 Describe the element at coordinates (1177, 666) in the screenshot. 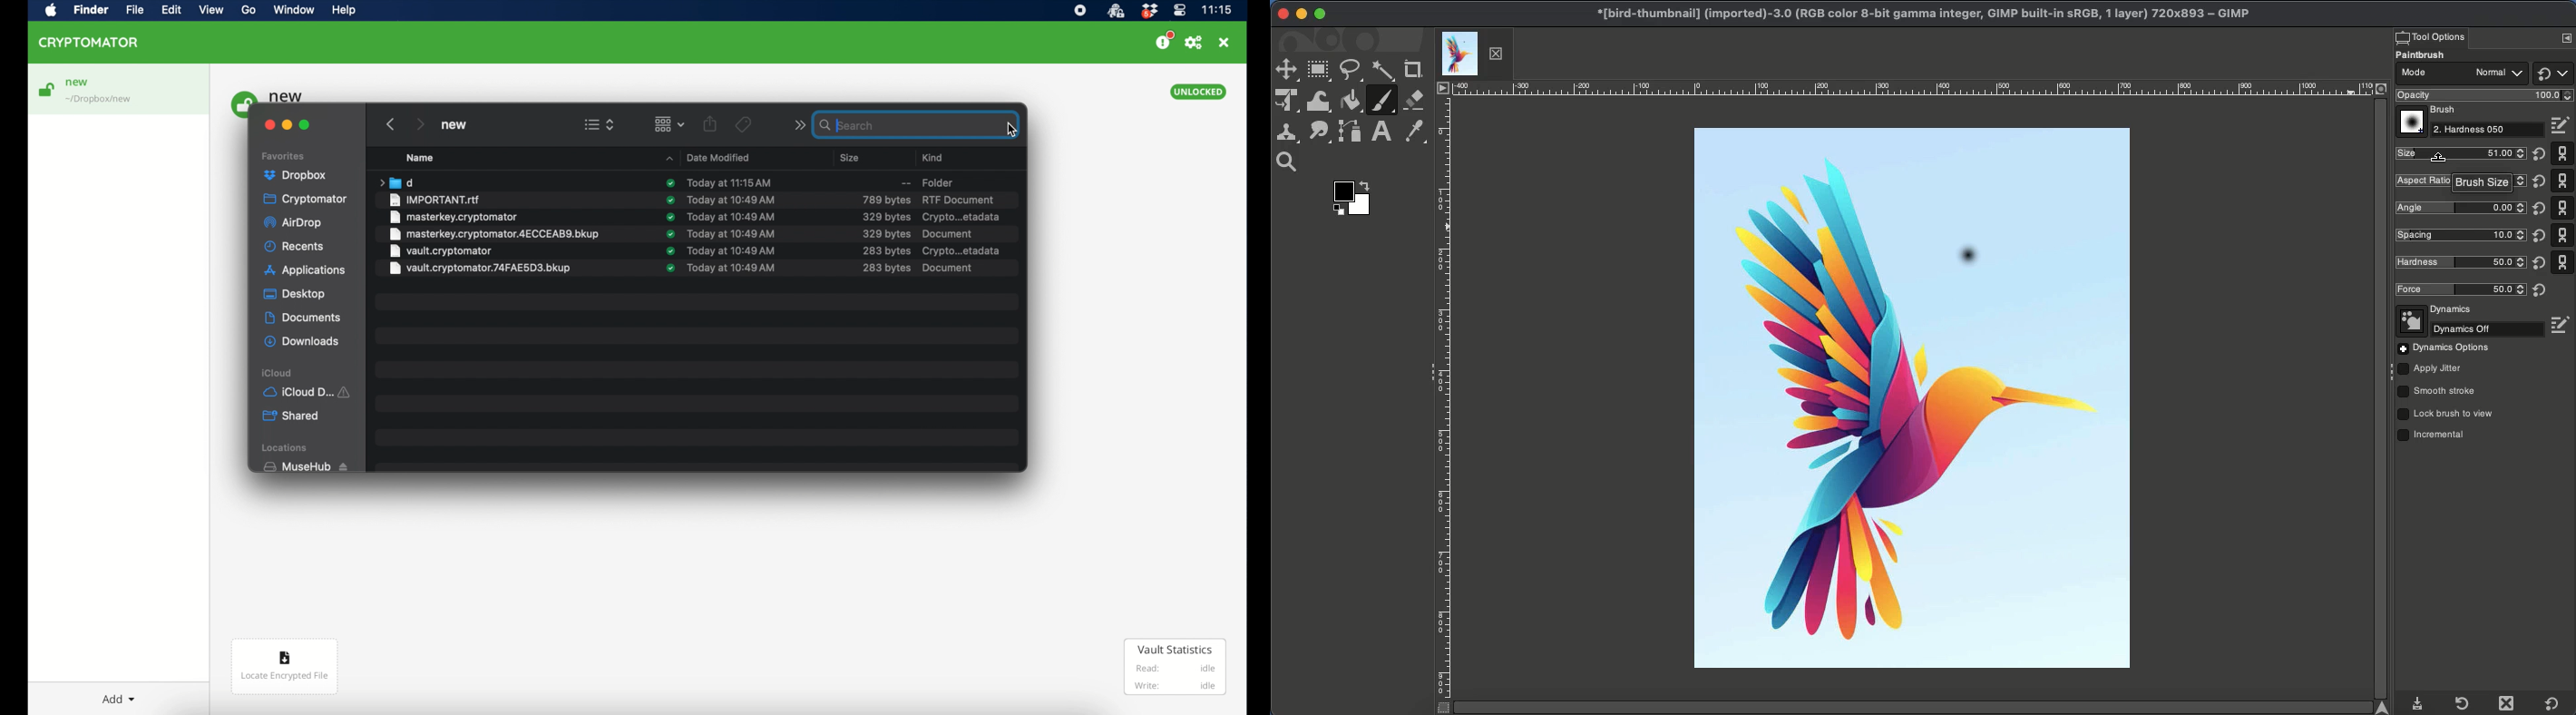

I see `vault statistics` at that location.